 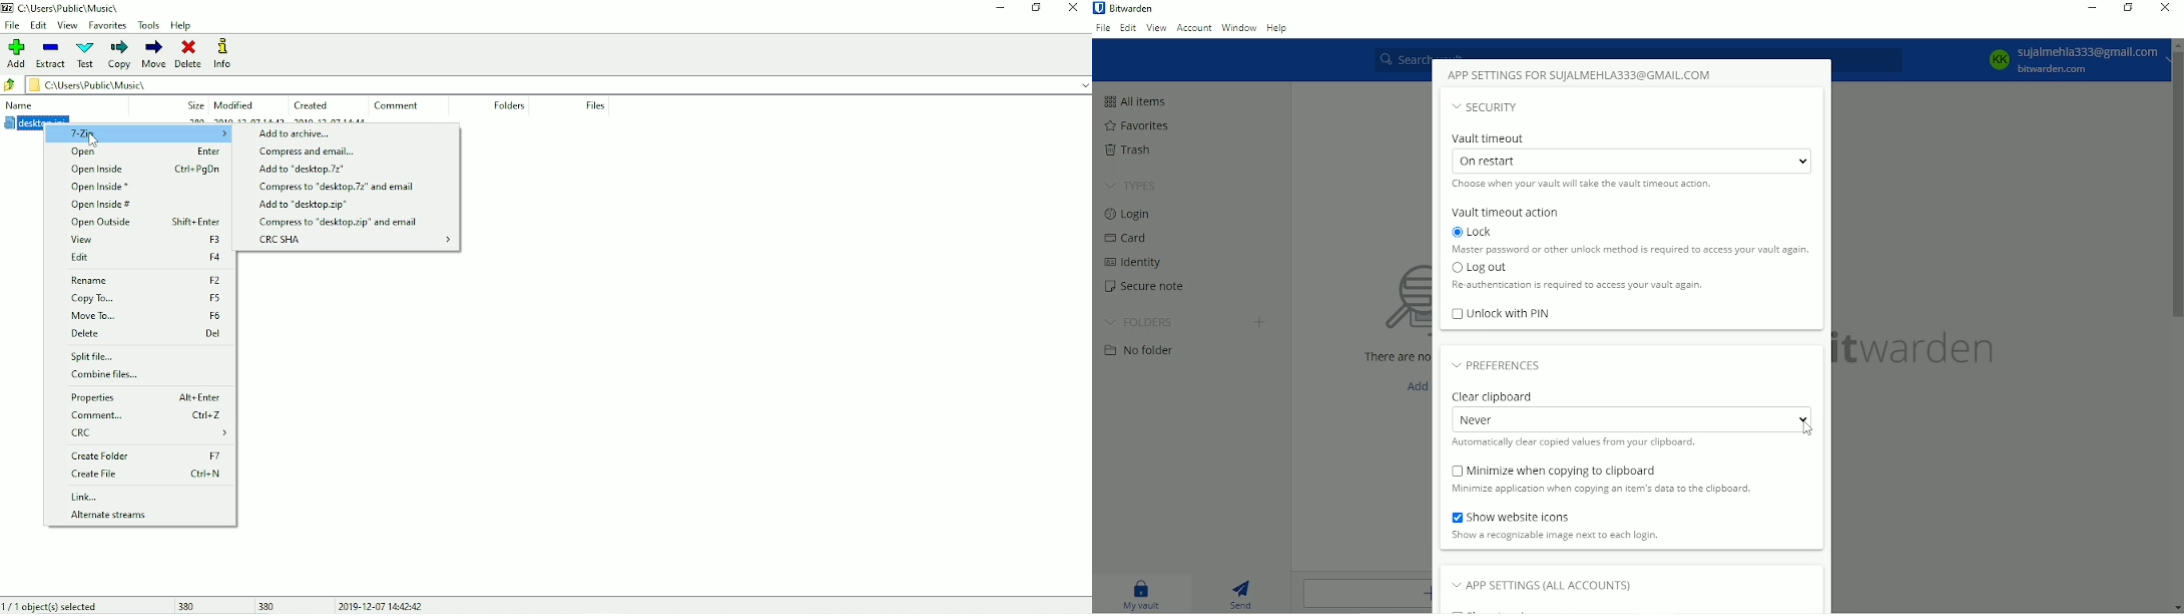 I want to click on Minimize application when copying an item's data to the clipboard., so click(x=1600, y=490).